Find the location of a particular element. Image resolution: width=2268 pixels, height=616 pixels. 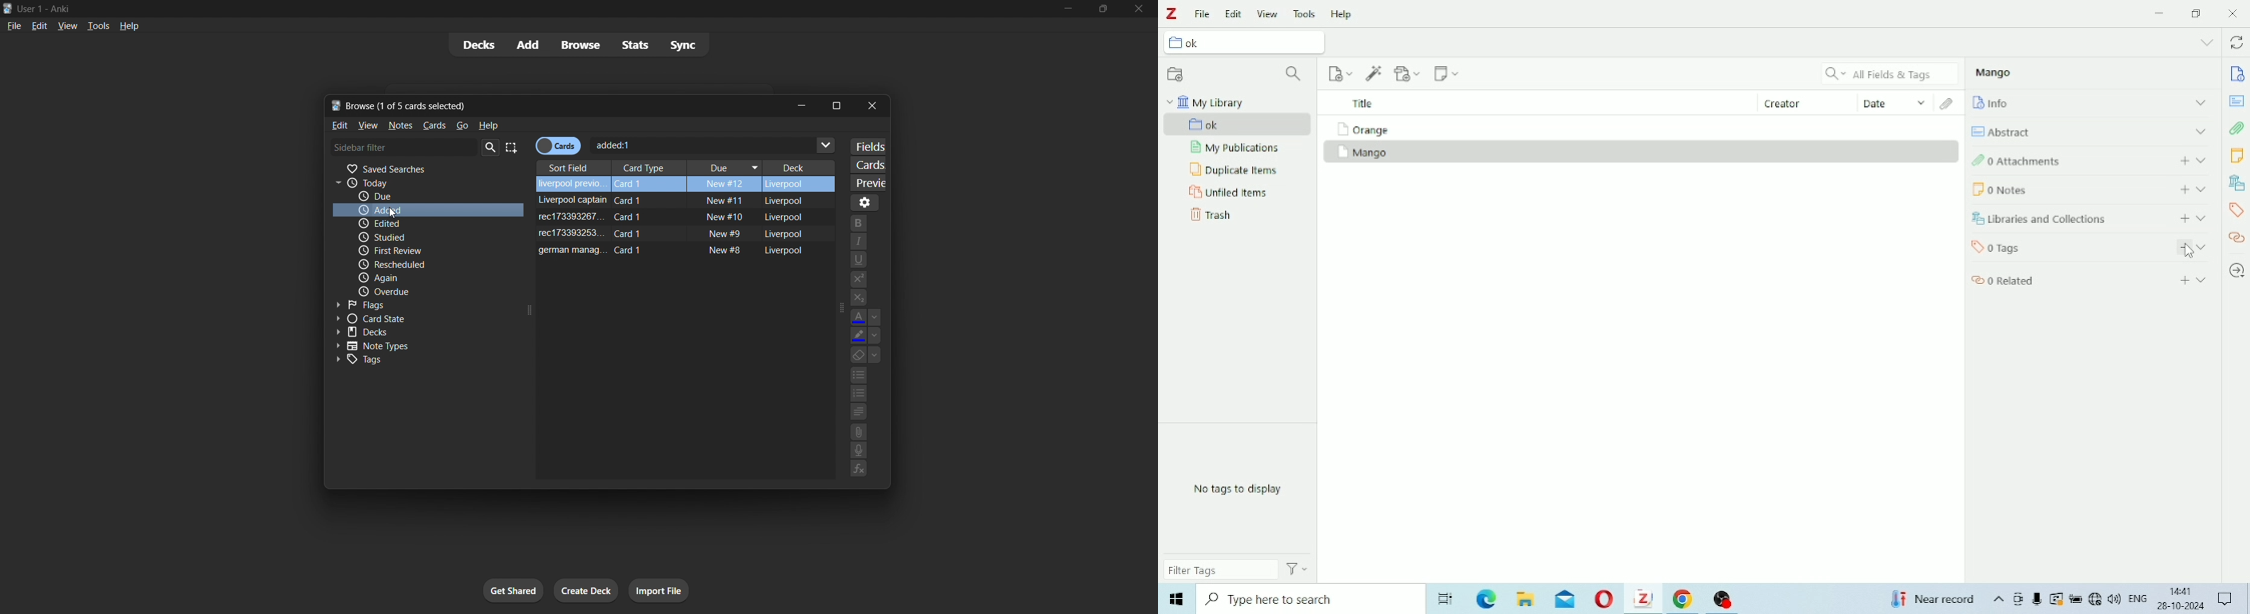

Task View is located at coordinates (1448, 597).